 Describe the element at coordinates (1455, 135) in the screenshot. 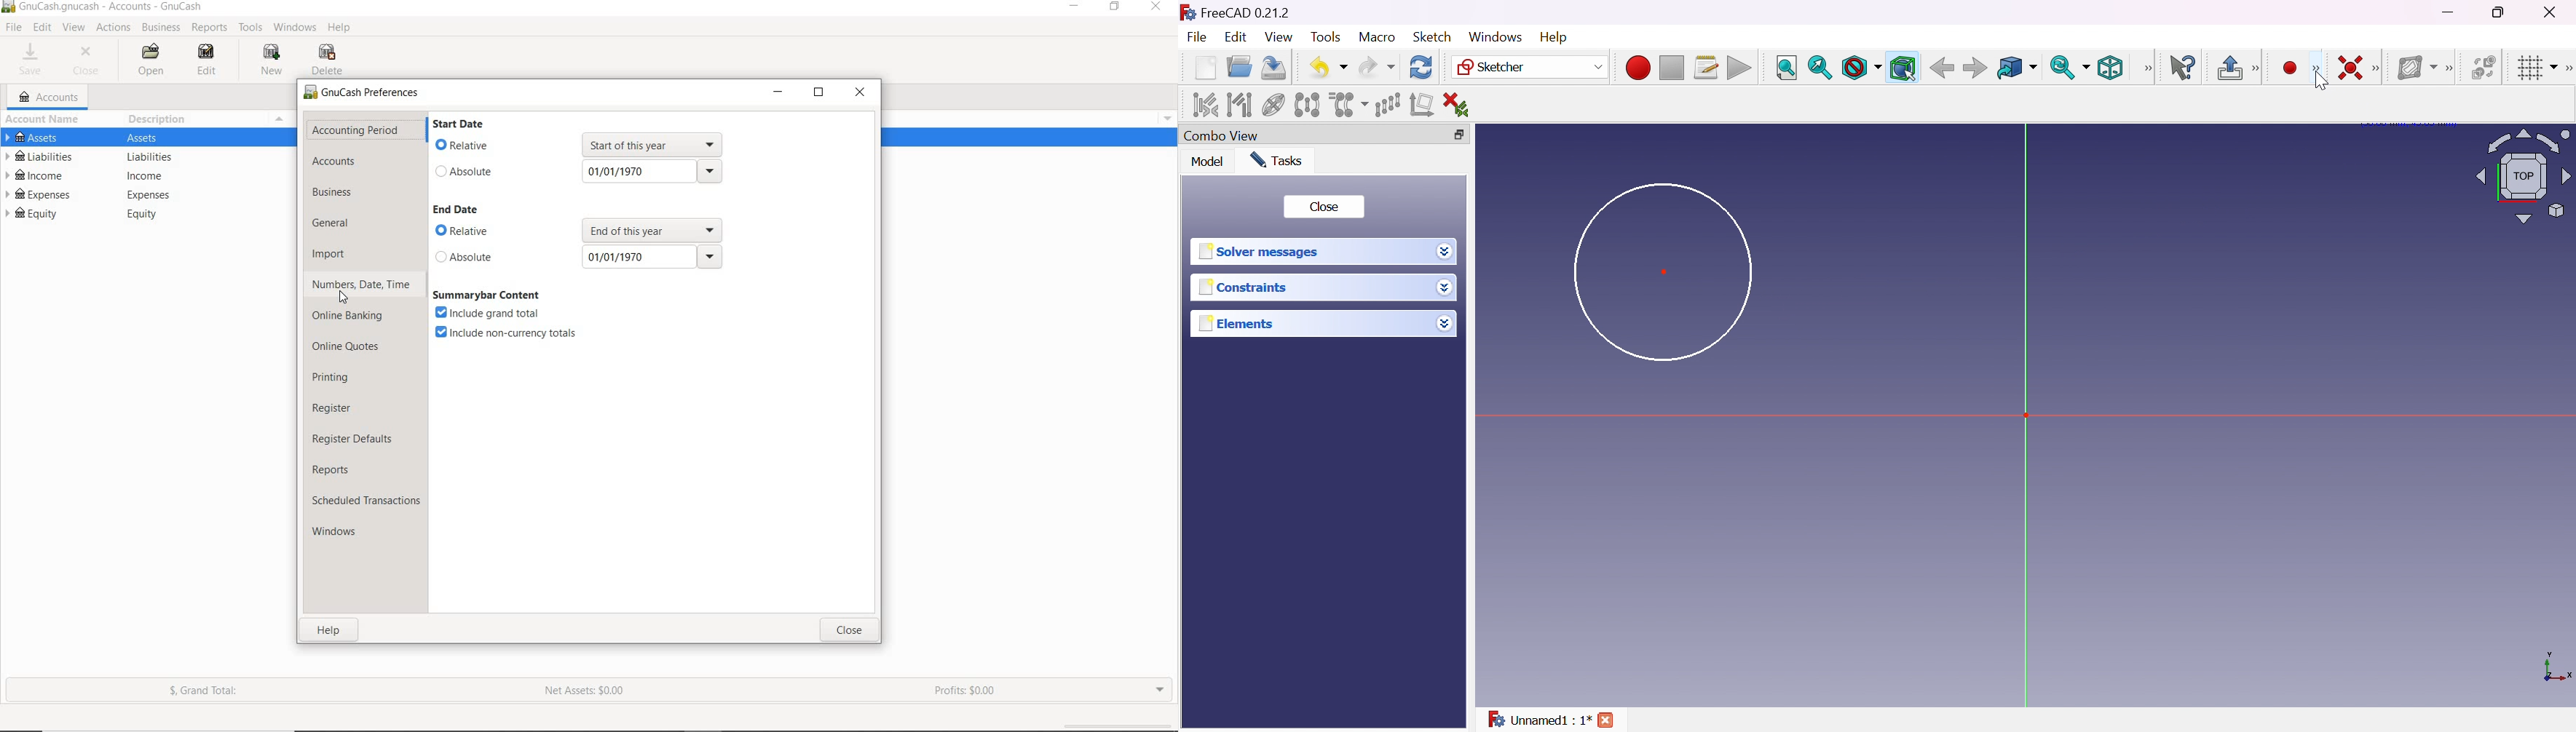

I see `Restore down` at that location.